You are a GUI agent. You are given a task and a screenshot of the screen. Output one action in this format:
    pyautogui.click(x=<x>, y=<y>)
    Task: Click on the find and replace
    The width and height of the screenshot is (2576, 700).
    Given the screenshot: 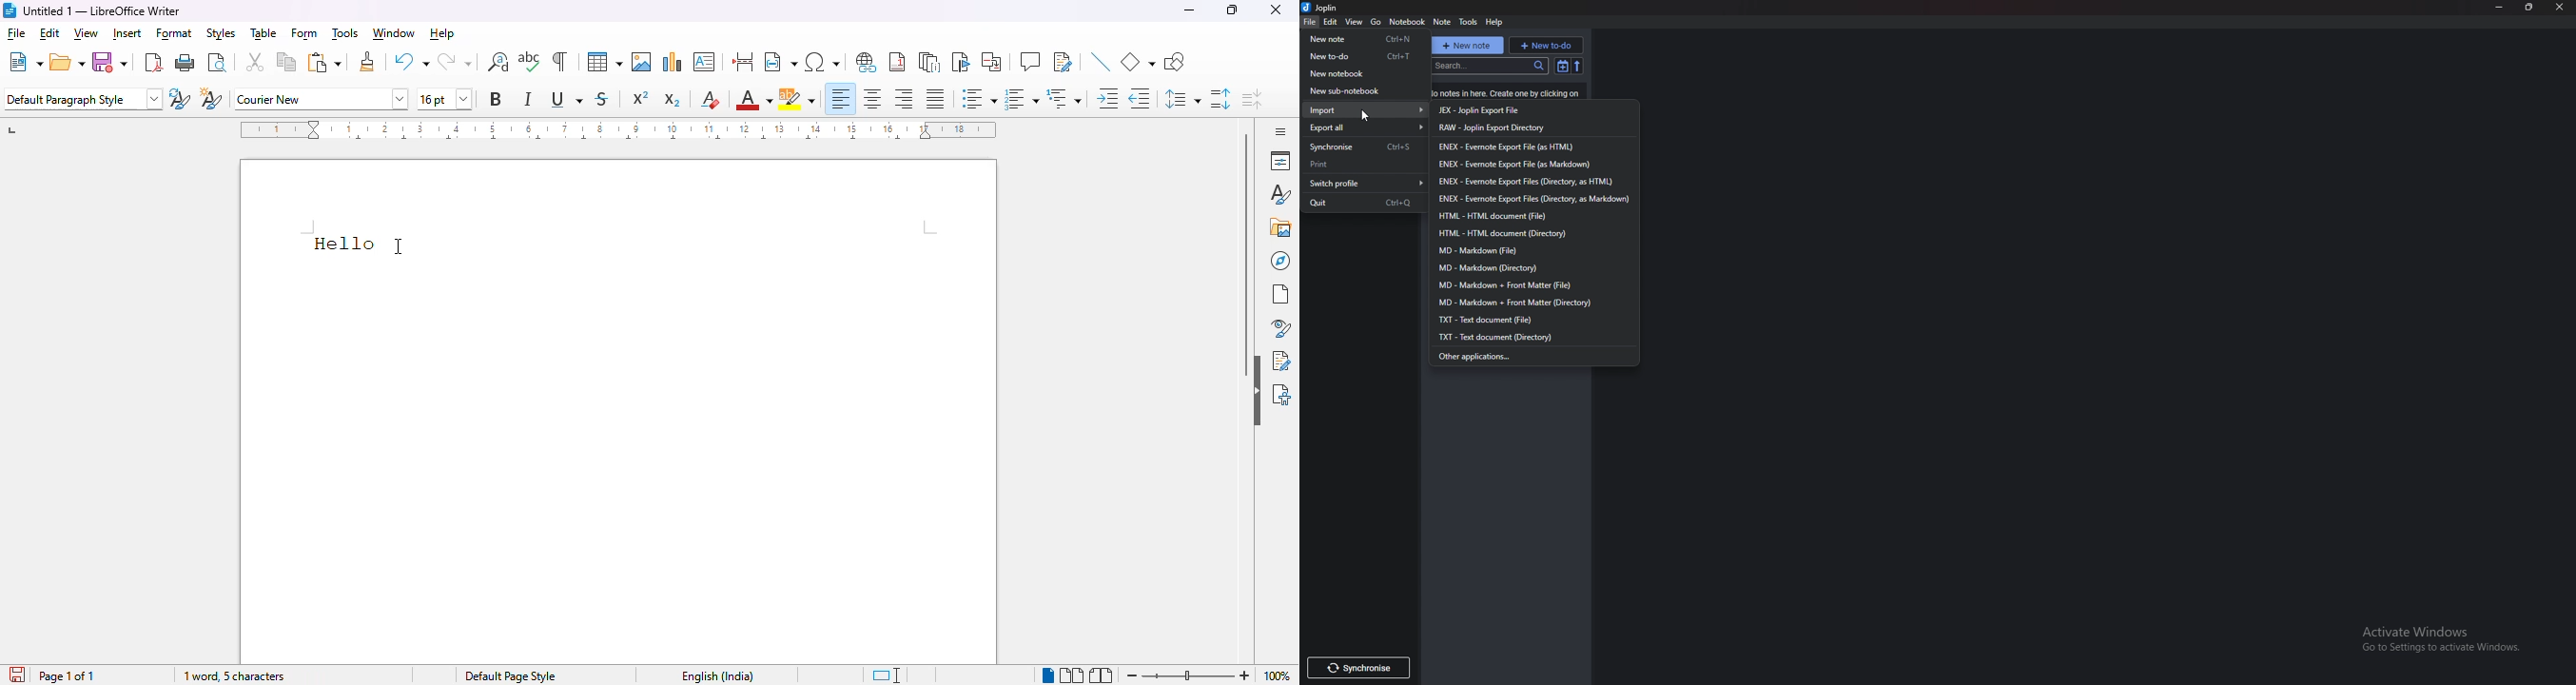 What is the action you would take?
    pyautogui.click(x=498, y=62)
    